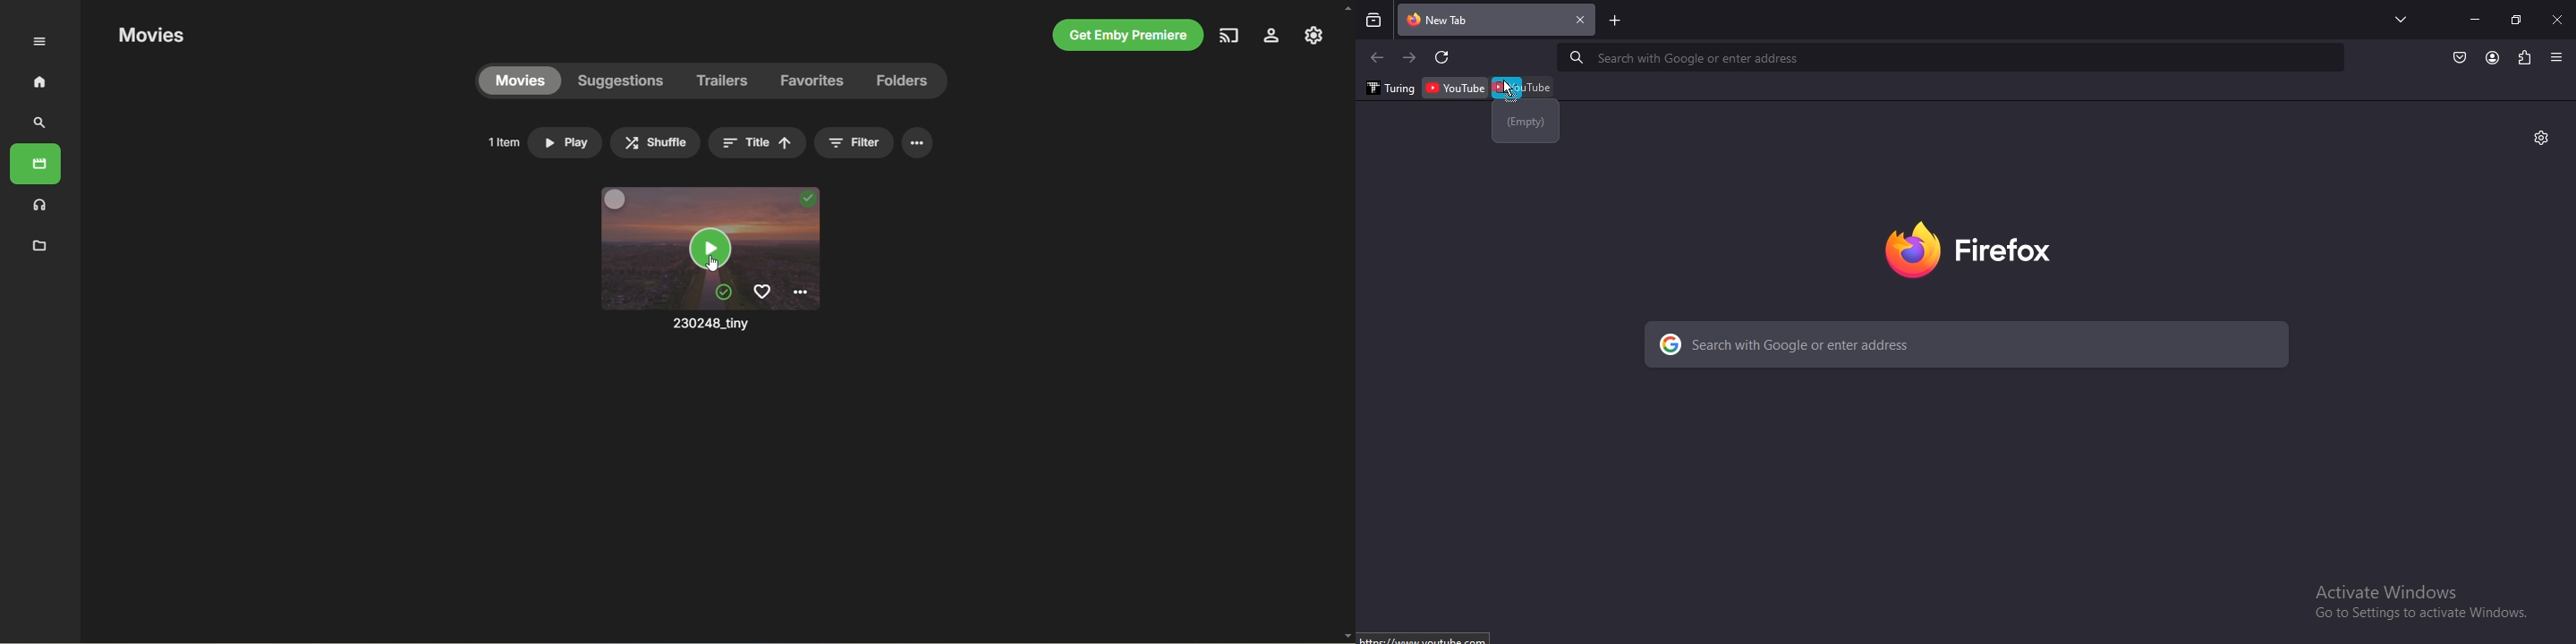 Image resolution: width=2576 pixels, height=644 pixels. Describe the element at coordinates (1375, 21) in the screenshot. I see `search all recent and current tabs` at that location.